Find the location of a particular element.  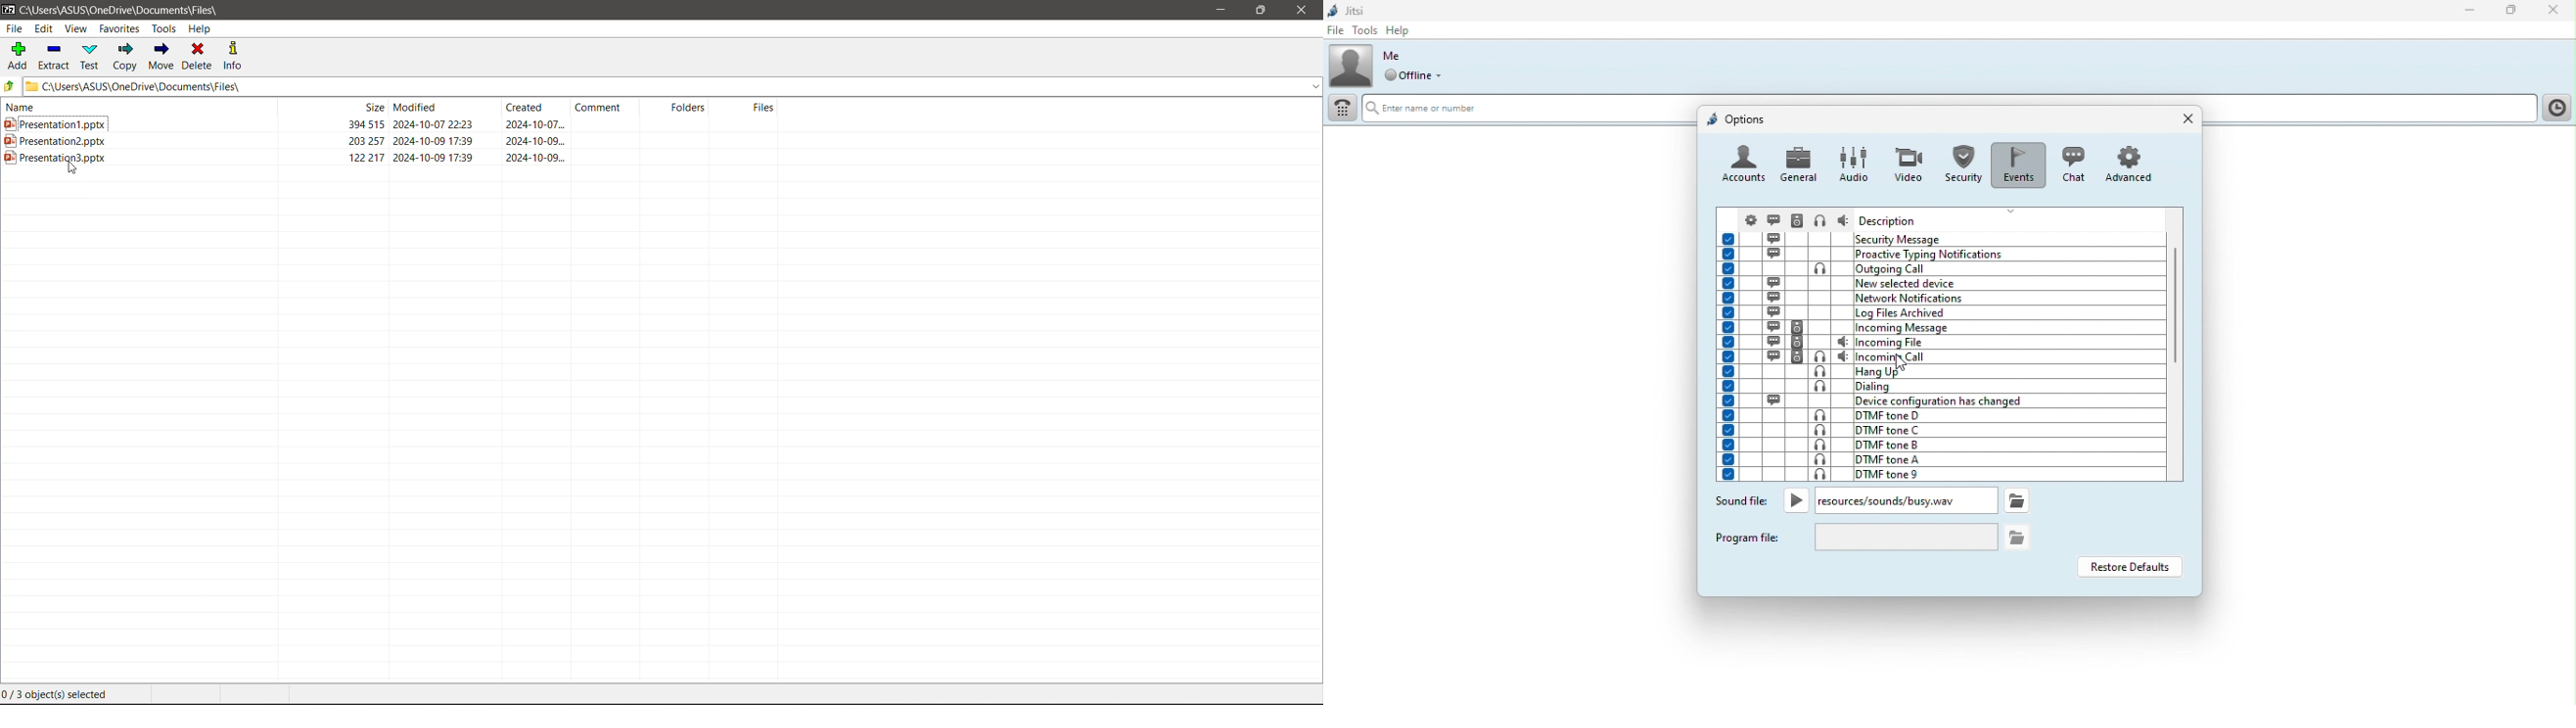

proactive typing notifications is located at coordinates (1943, 254).